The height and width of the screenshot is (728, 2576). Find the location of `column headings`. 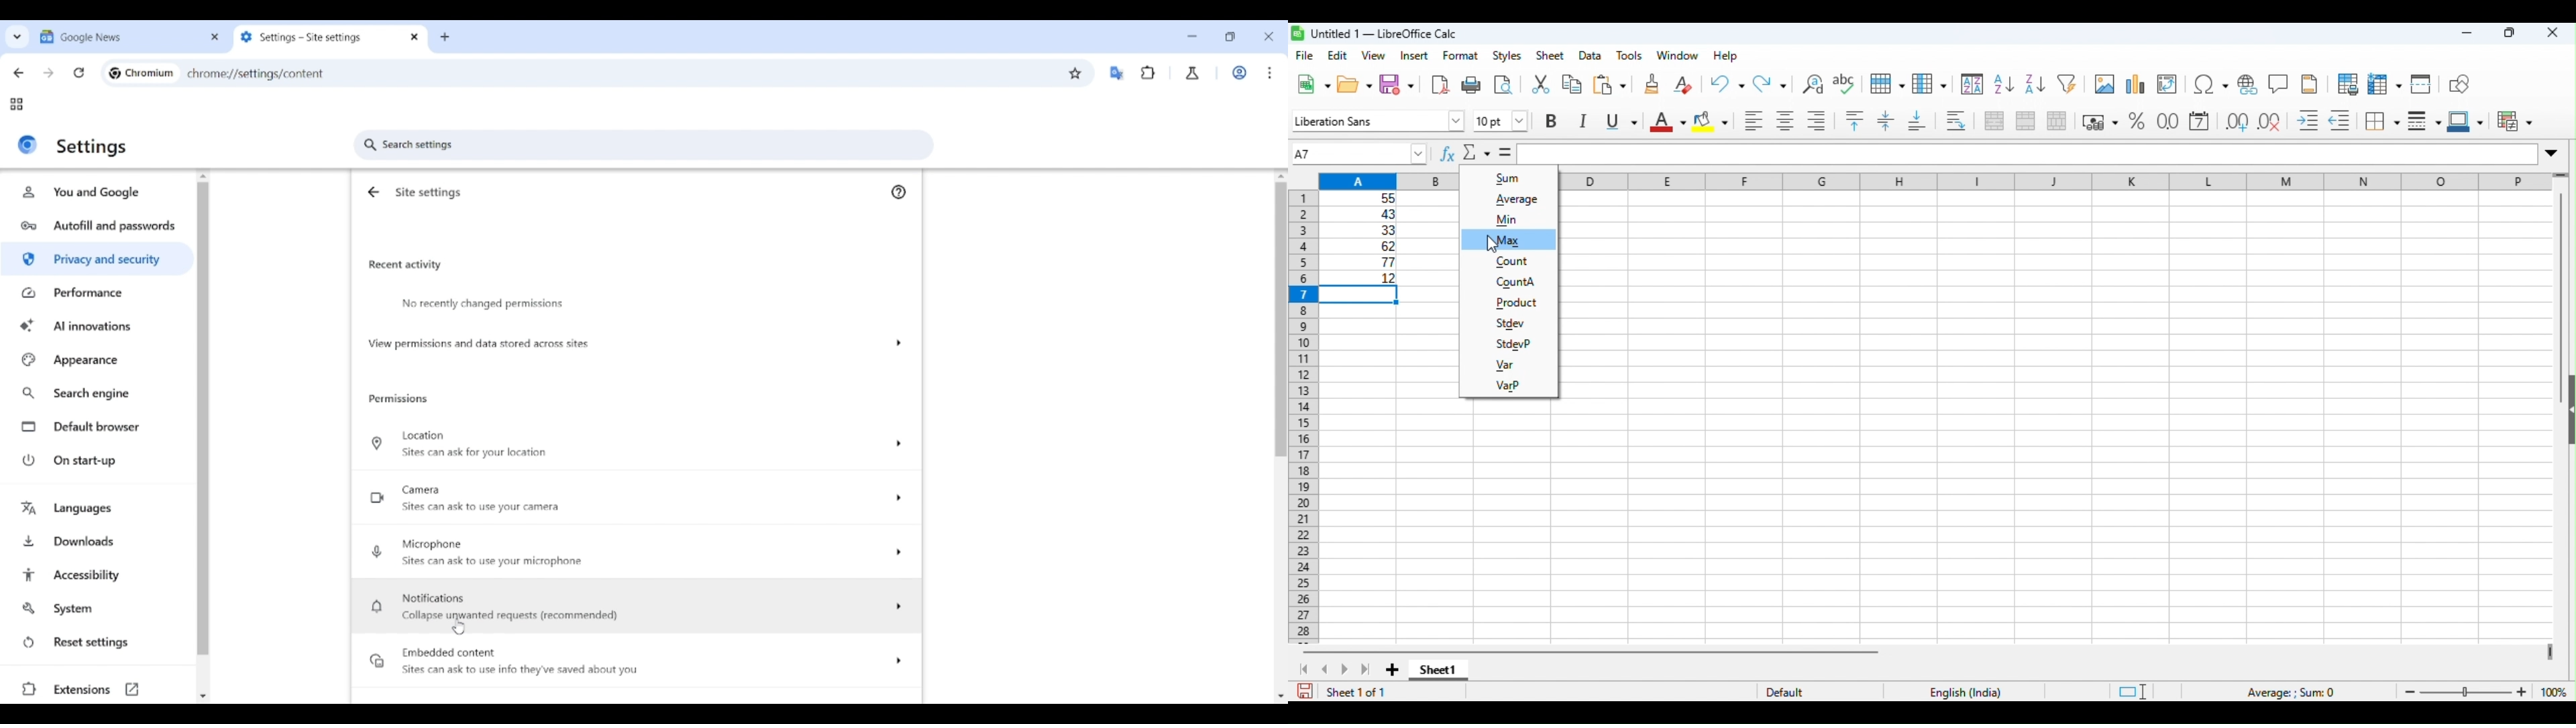

column headings is located at coordinates (2052, 180).